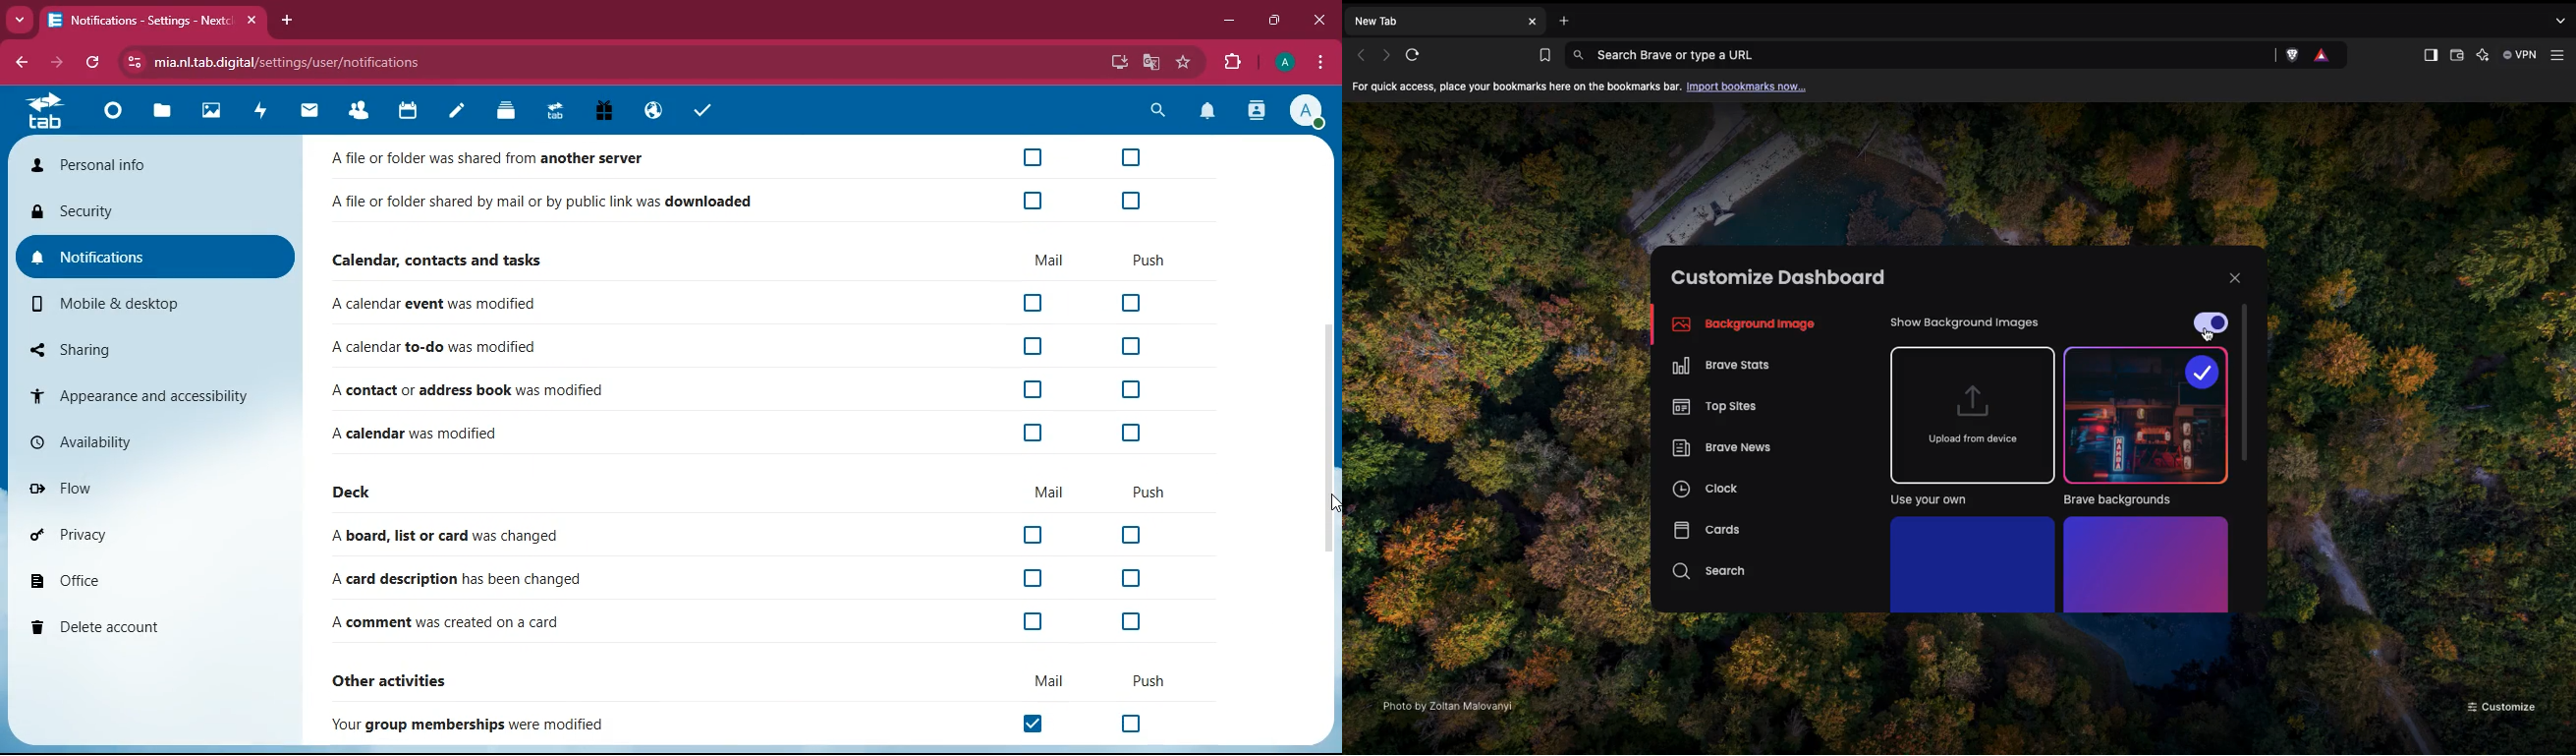 The image size is (2576, 756). Describe the element at coordinates (152, 441) in the screenshot. I see `availability` at that location.